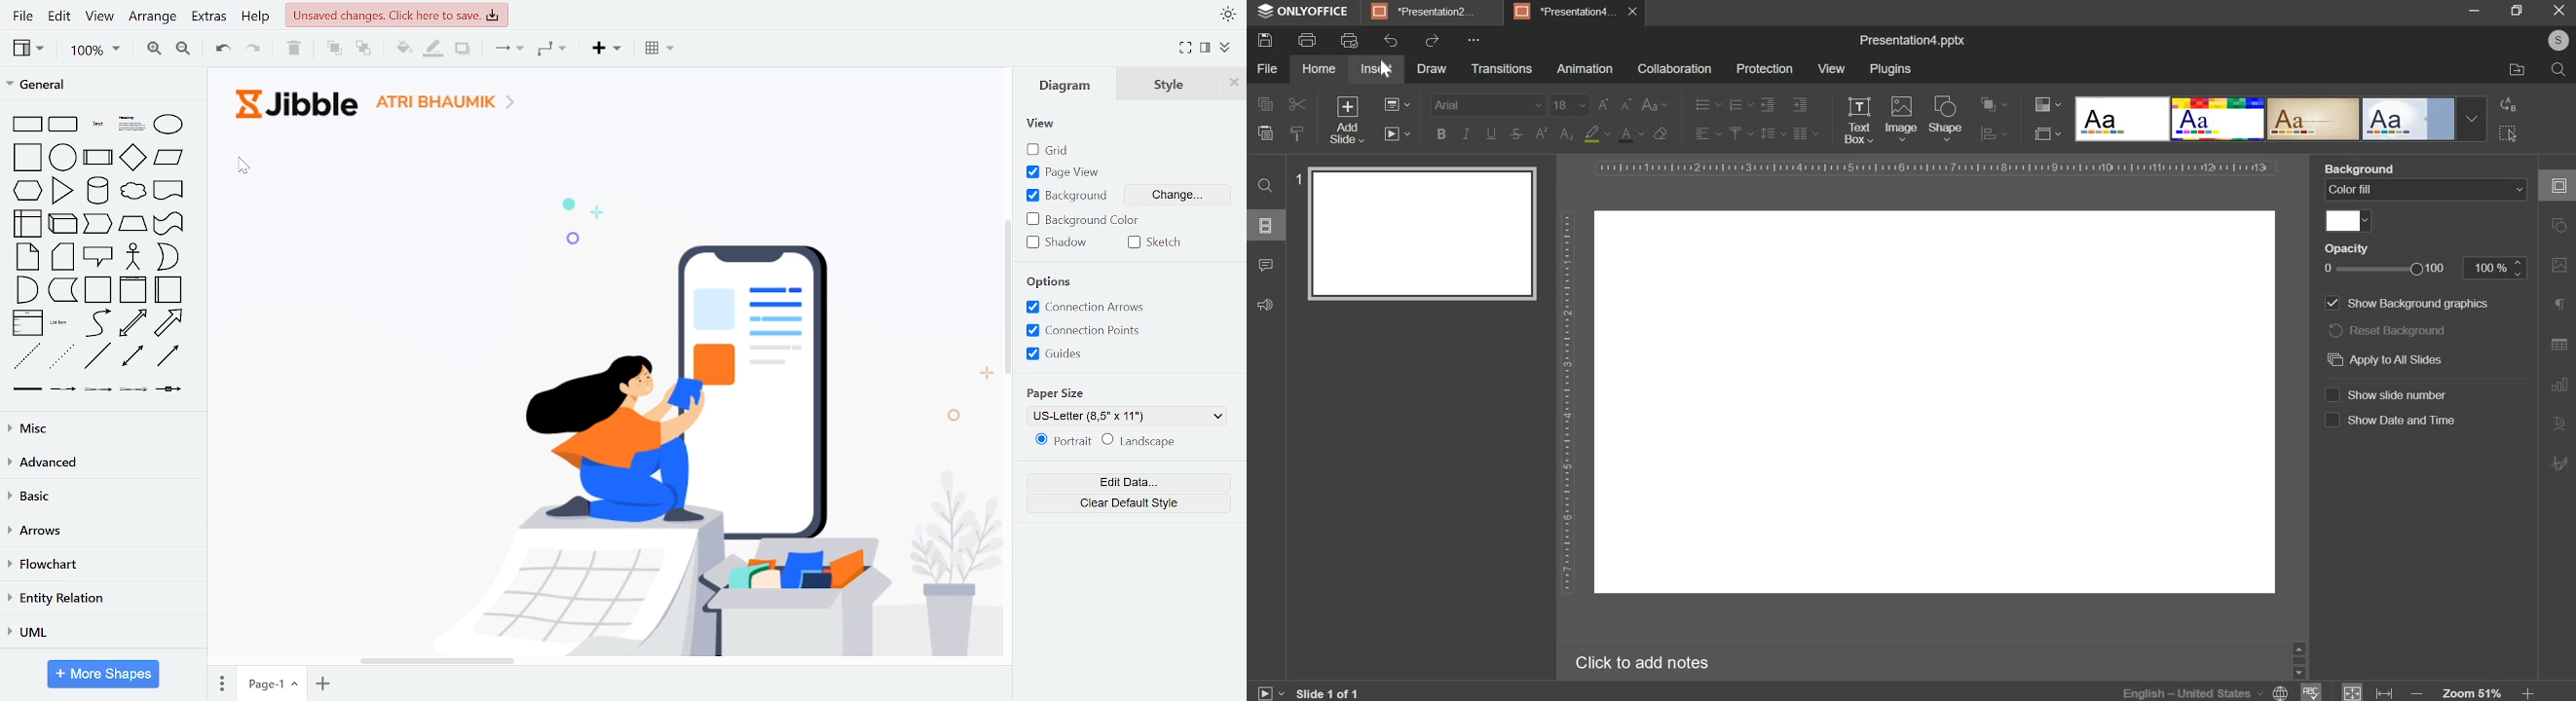 This screenshot has width=2576, height=728. Describe the element at coordinates (59, 122) in the screenshot. I see `general shapes` at that location.